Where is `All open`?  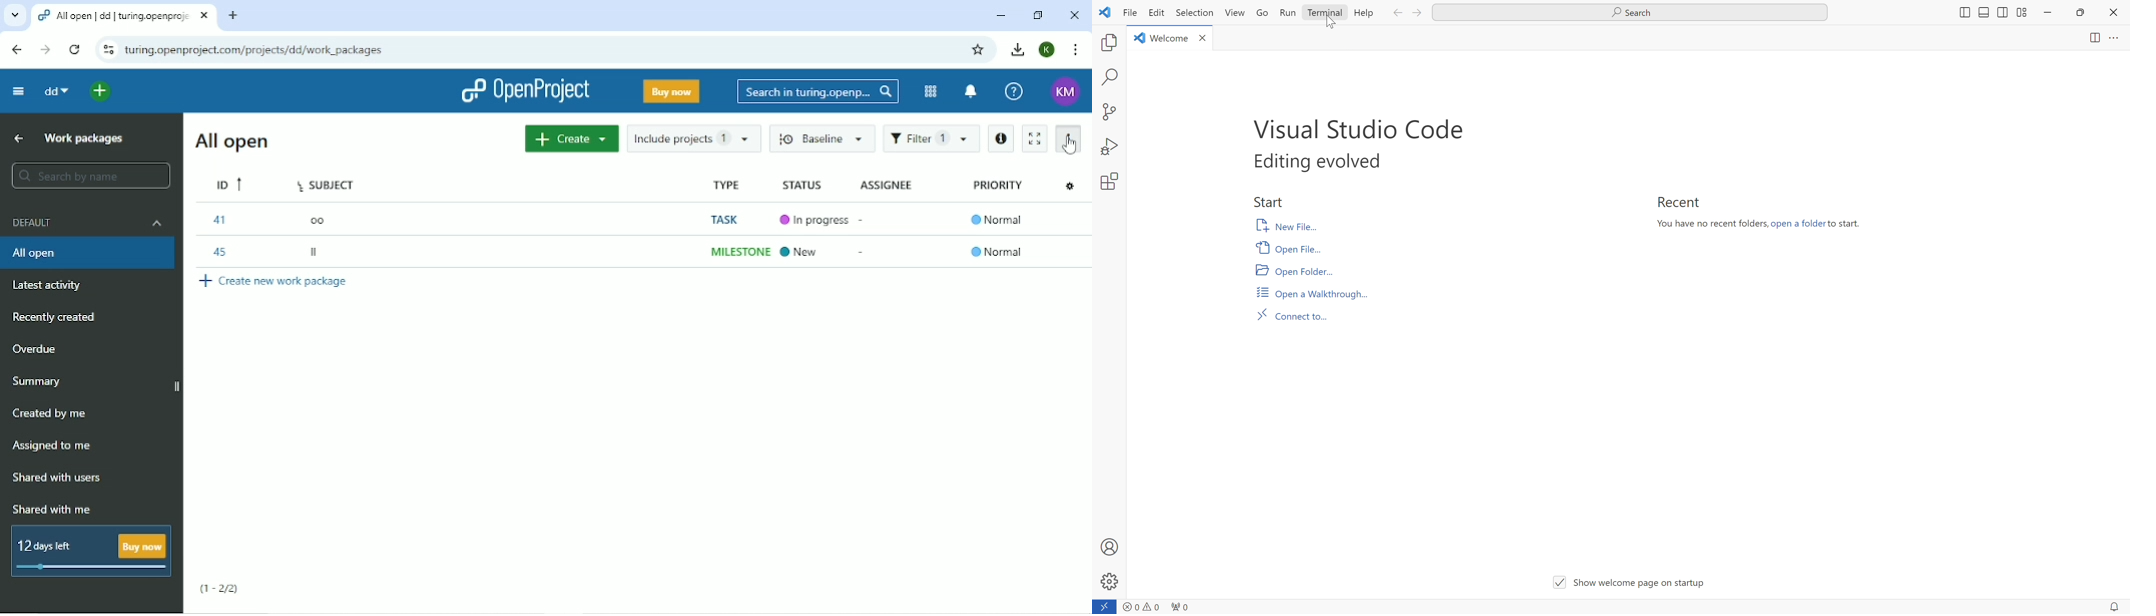 All open is located at coordinates (235, 141).